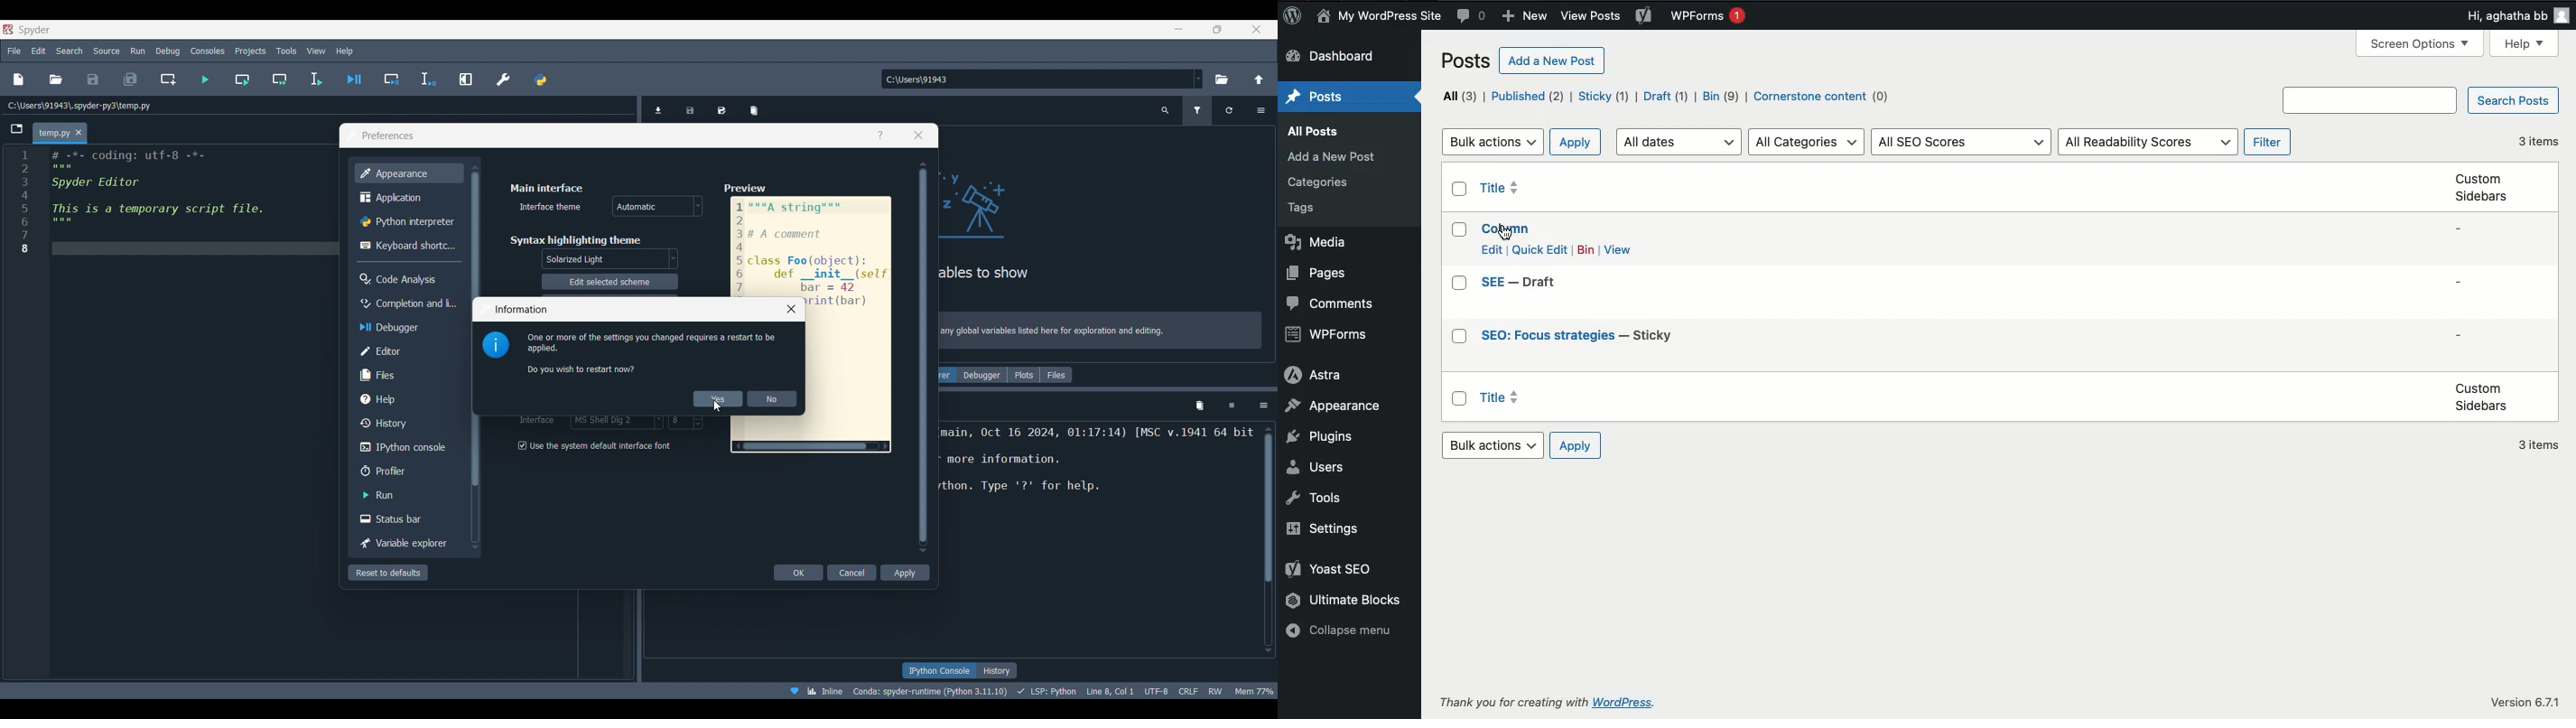 The image size is (2576, 728). What do you see at coordinates (1628, 703) in the screenshot?
I see `` at bounding box center [1628, 703].